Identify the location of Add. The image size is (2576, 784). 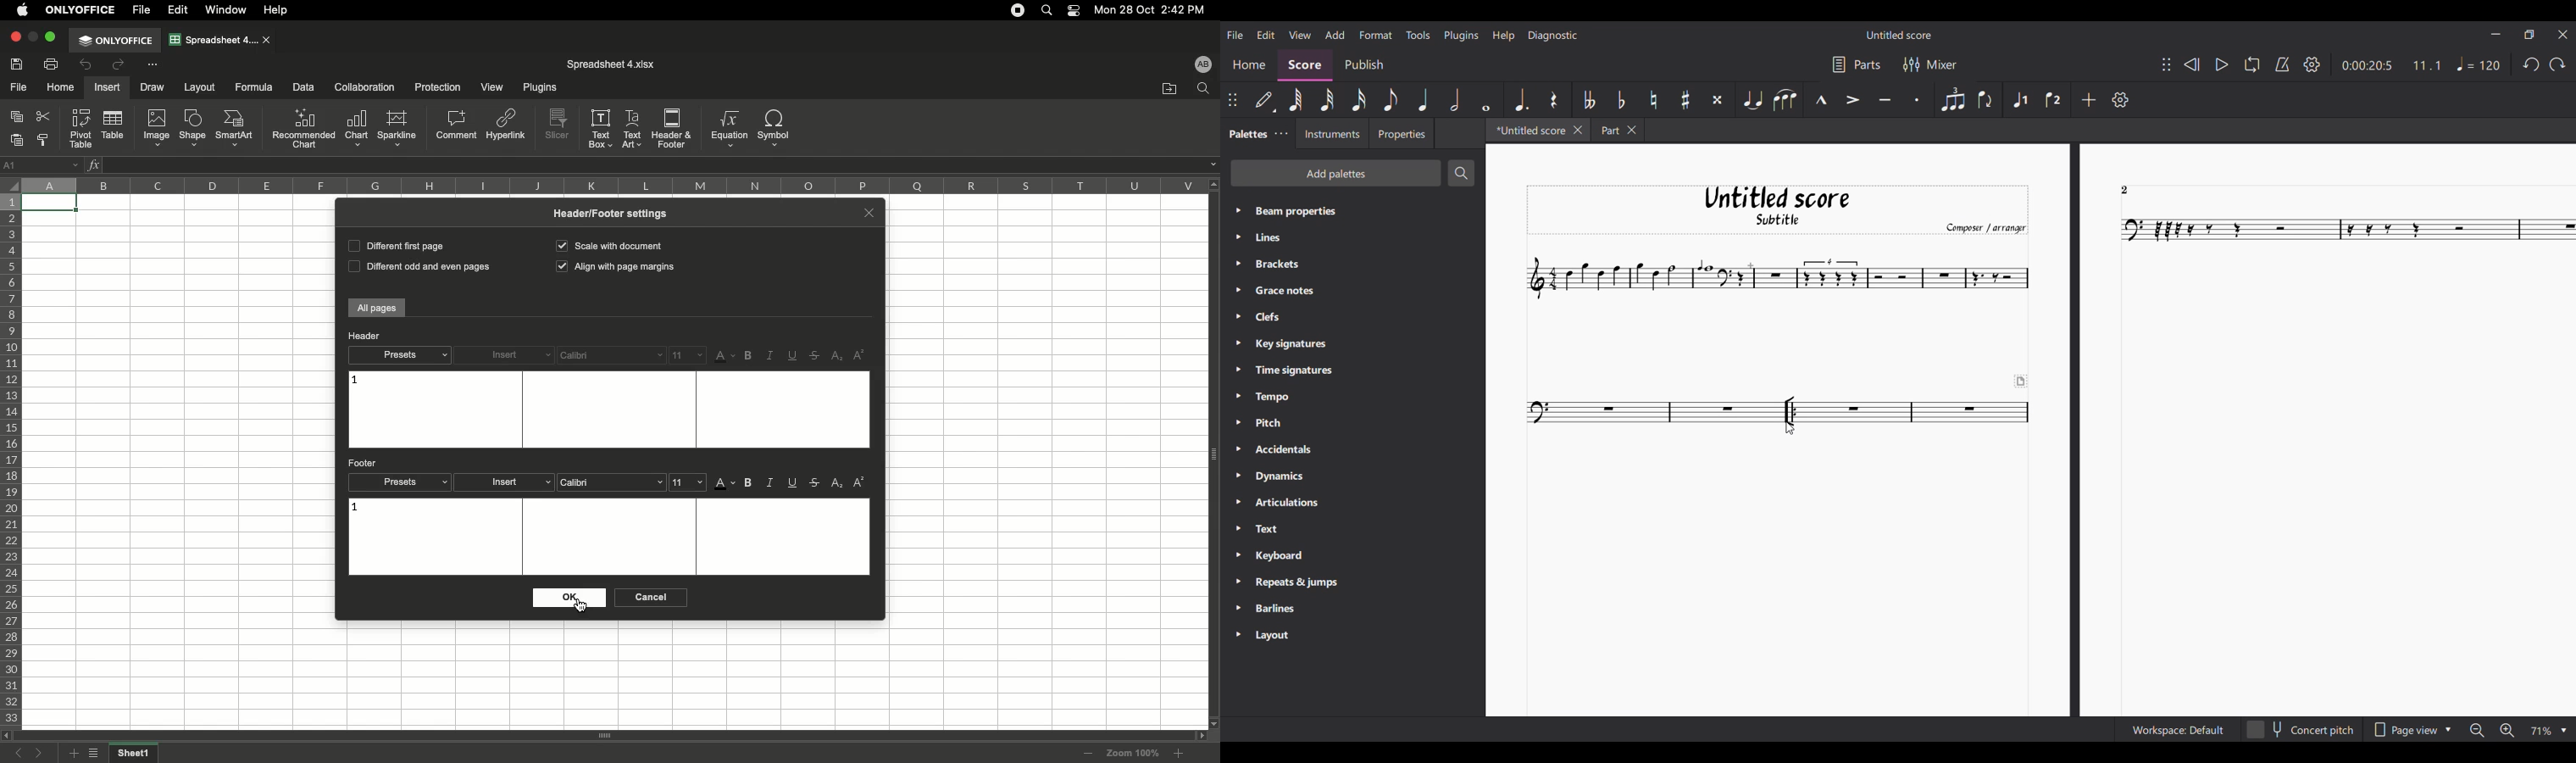
(2089, 100).